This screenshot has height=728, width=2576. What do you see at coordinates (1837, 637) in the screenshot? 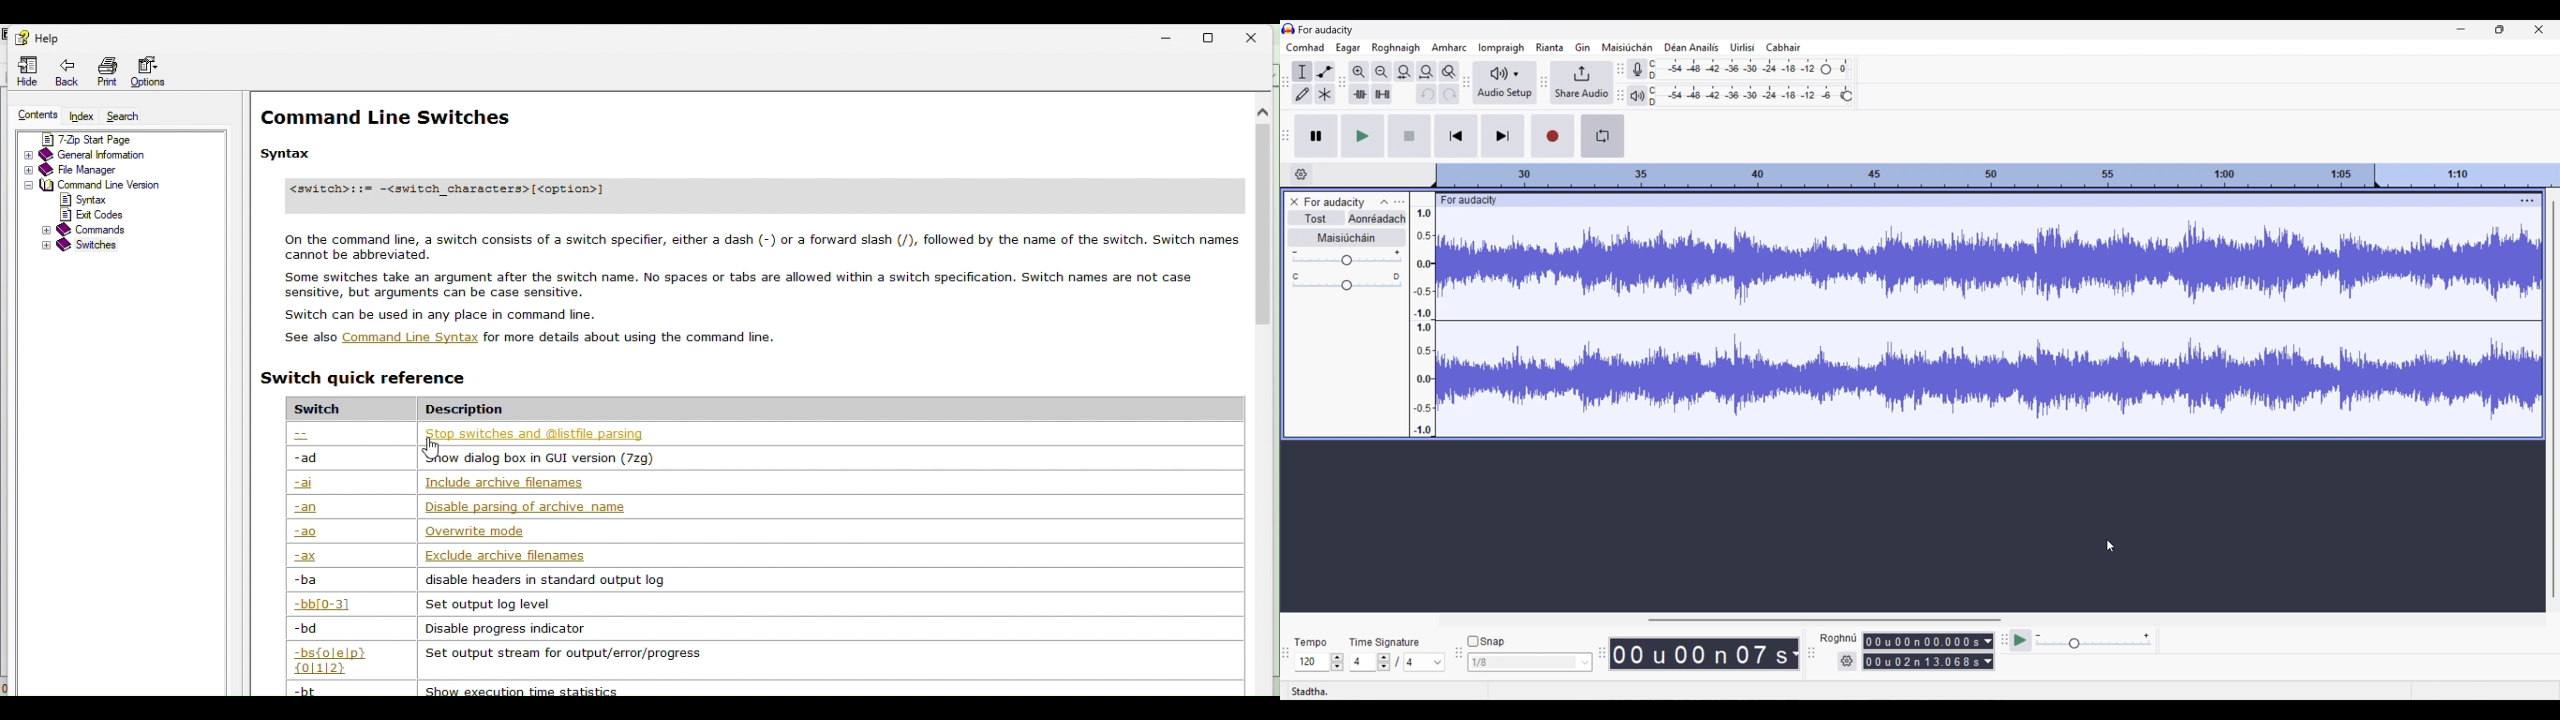
I see `selection` at bounding box center [1837, 637].